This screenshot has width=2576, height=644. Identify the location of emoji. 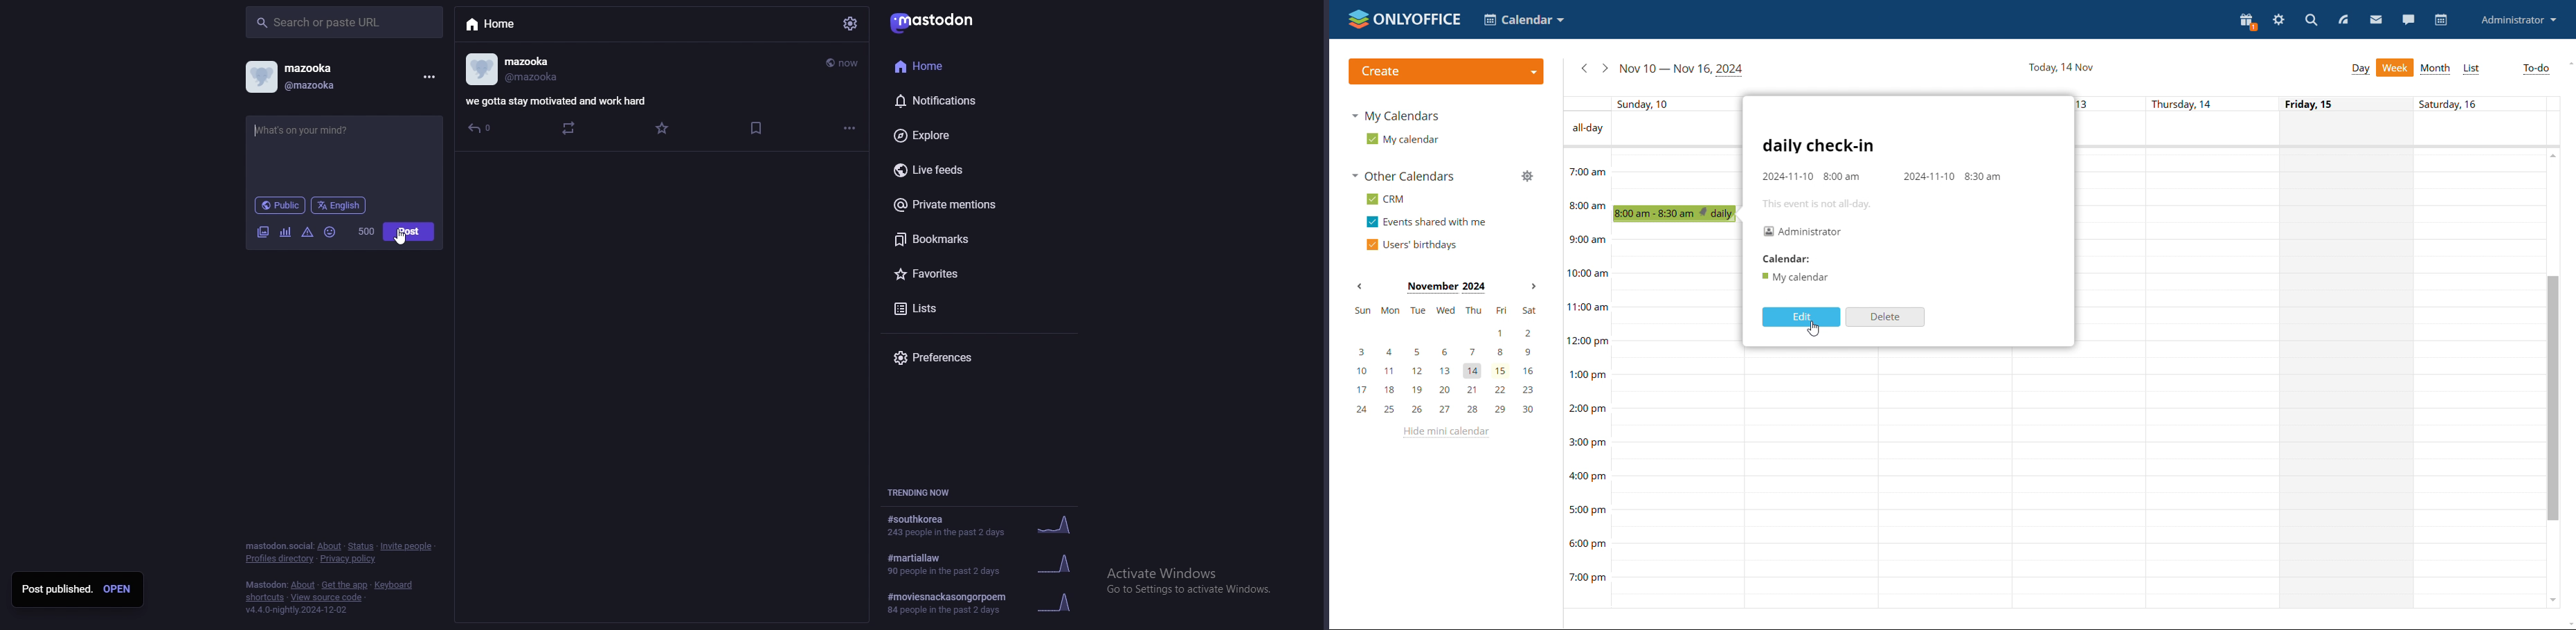
(330, 233).